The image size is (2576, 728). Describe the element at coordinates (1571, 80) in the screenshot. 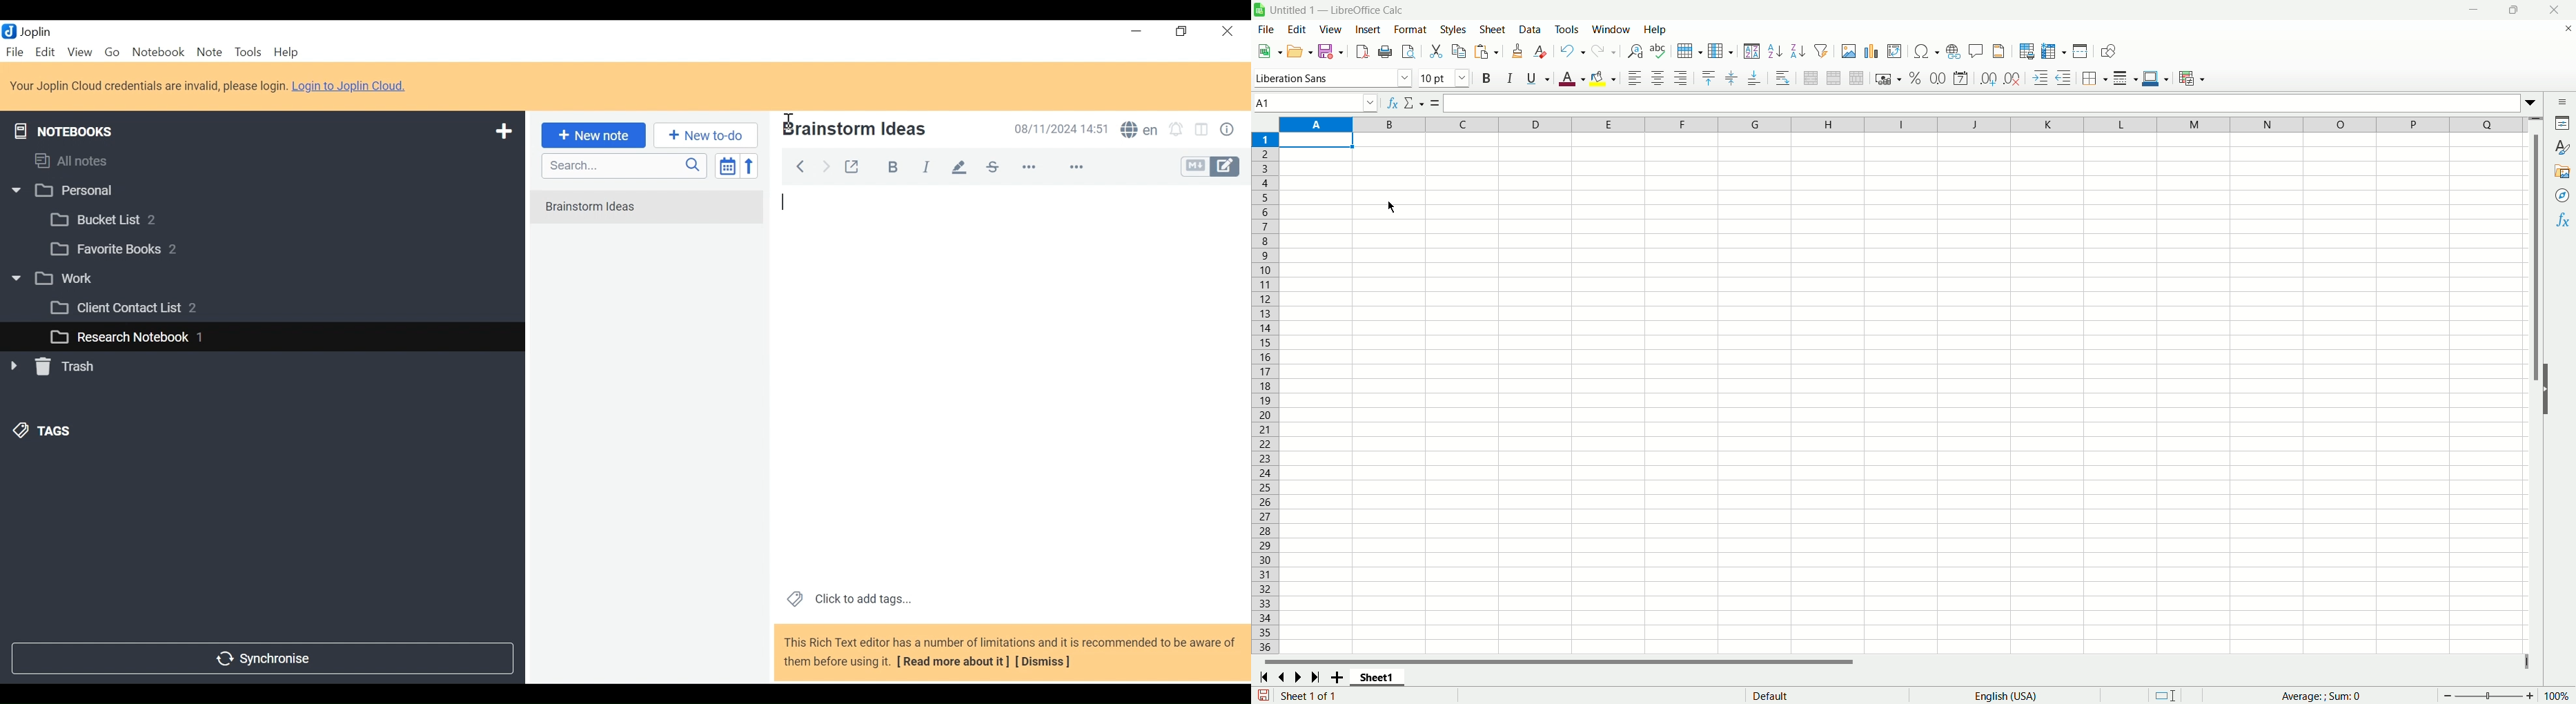

I see `font color` at that location.